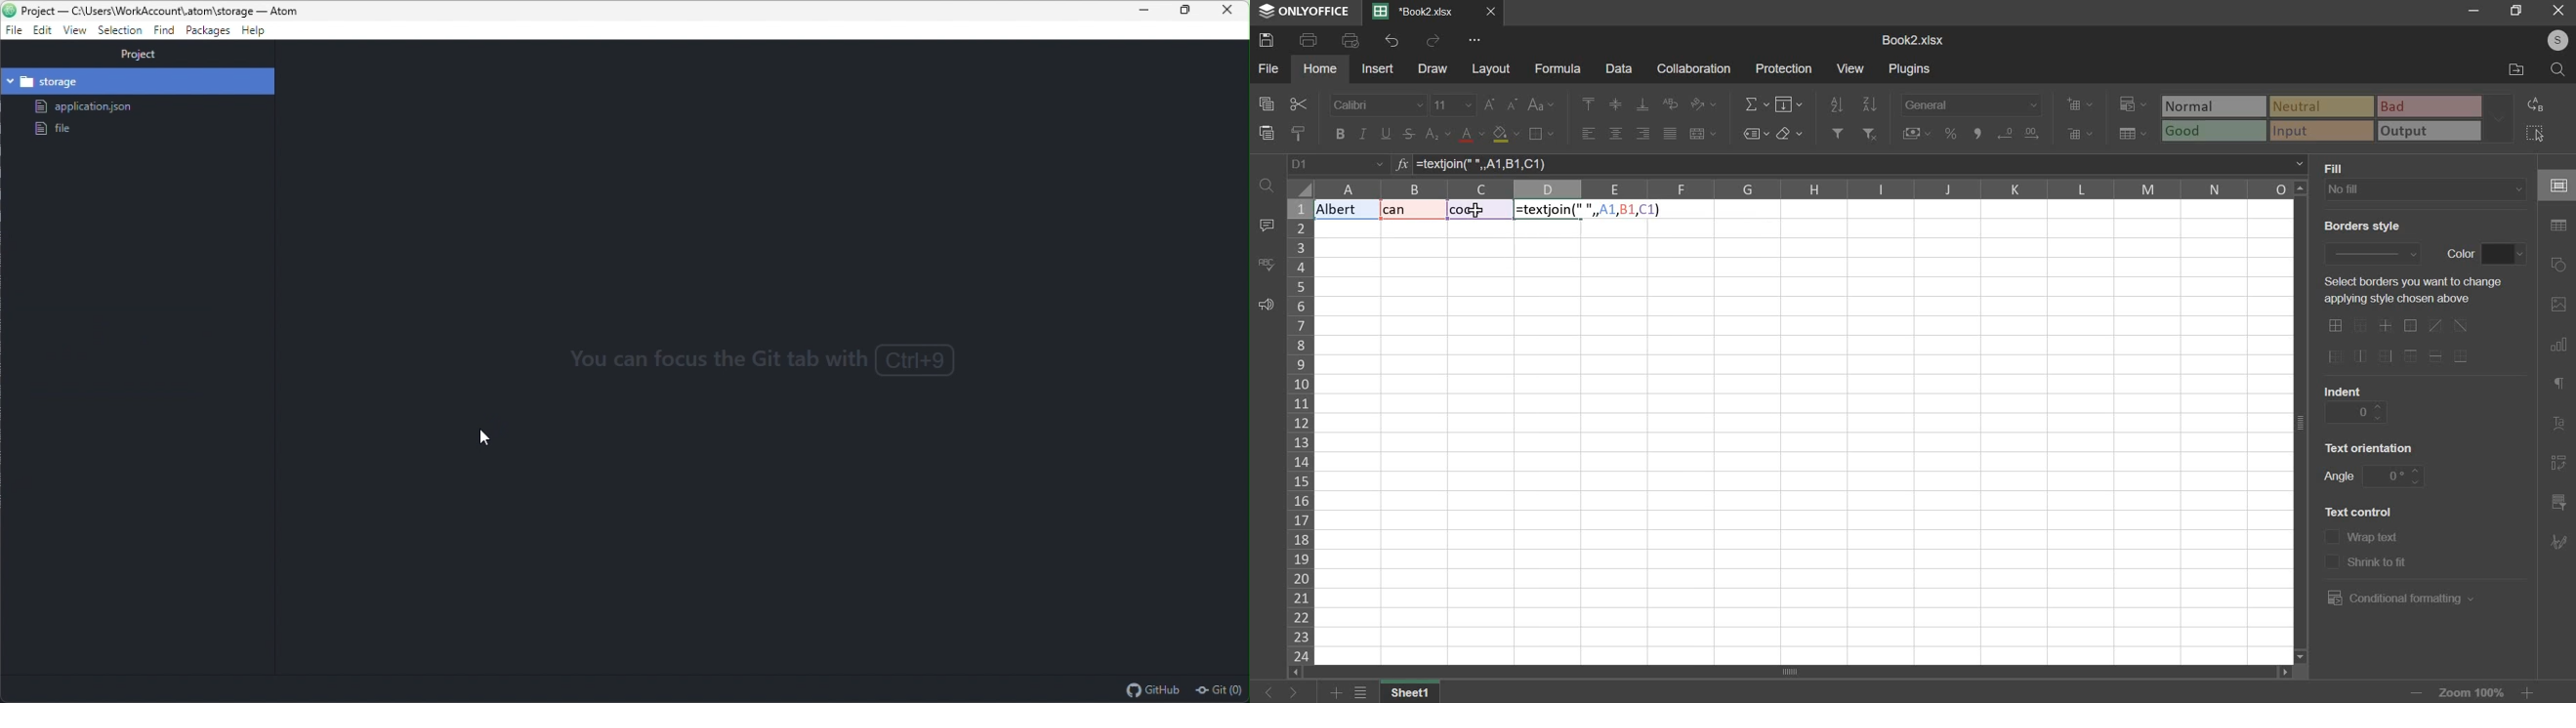 The width and height of the screenshot is (2576, 728). Describe the element at coordinates (2361, 226) in the screenshot. I see `text` at that location.